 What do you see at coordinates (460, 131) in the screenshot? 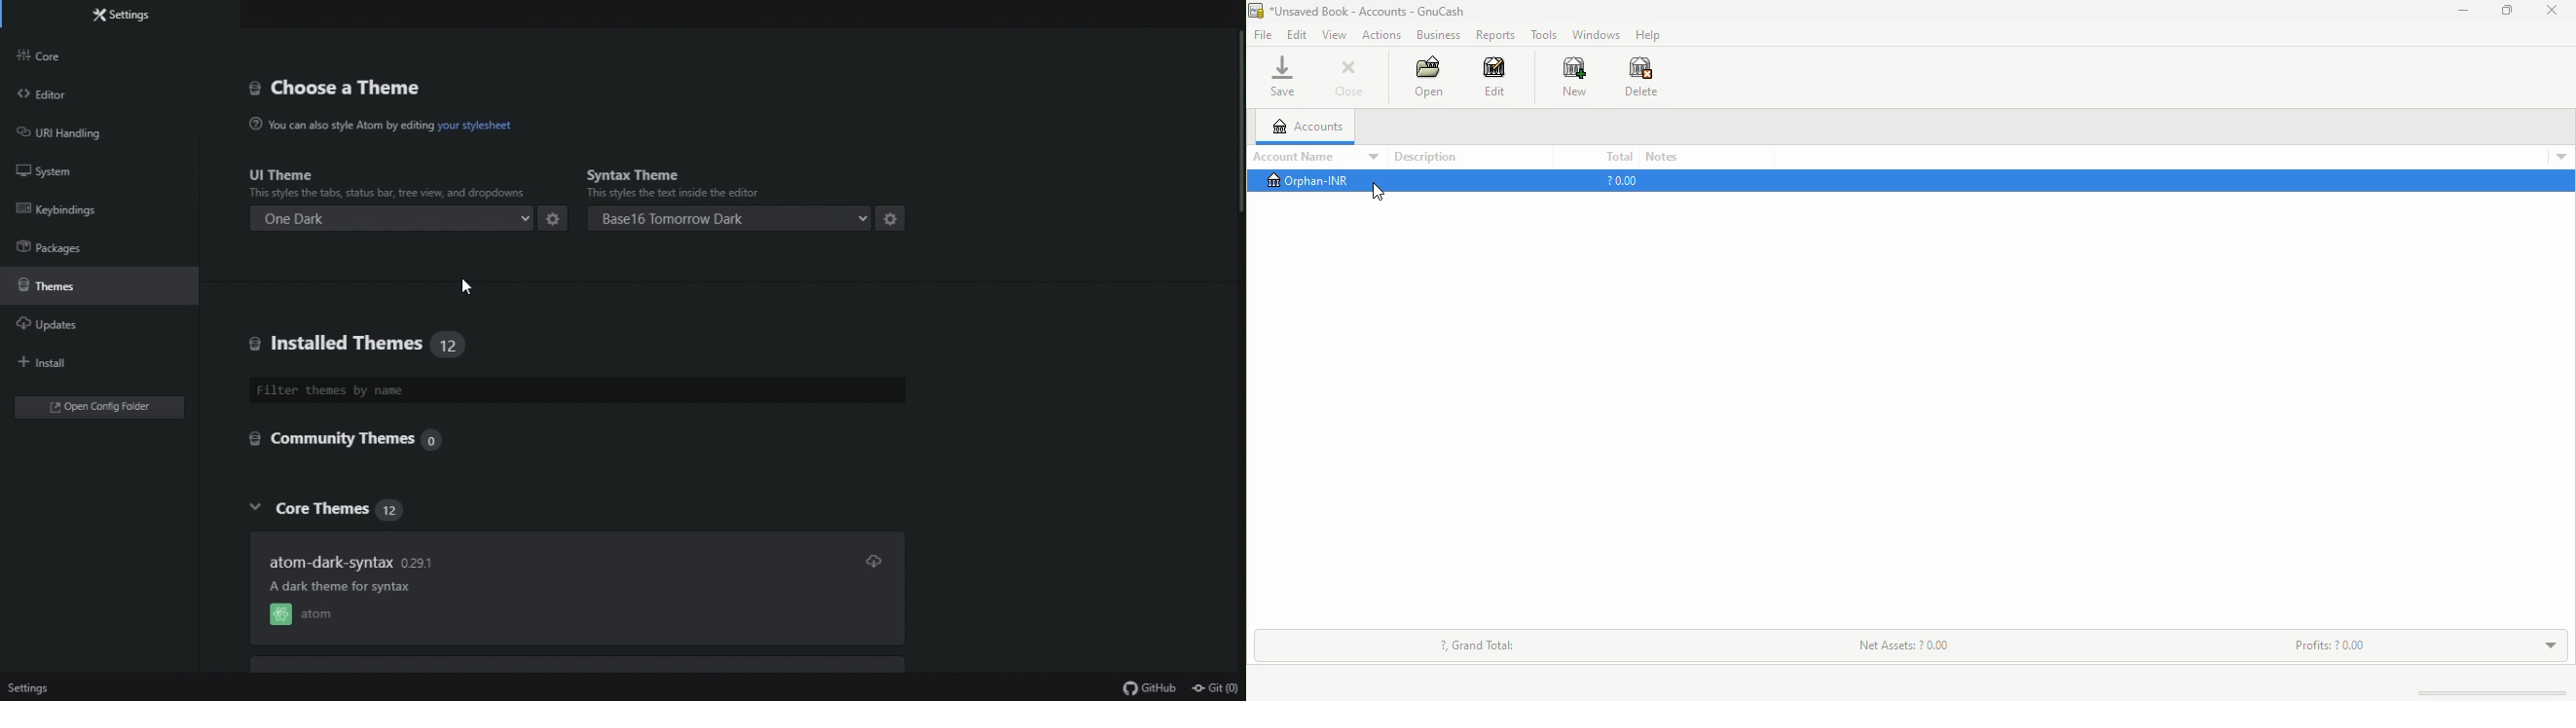
I see `you can also style atom by editing your stylesheet` at bounding box center [460, 131].